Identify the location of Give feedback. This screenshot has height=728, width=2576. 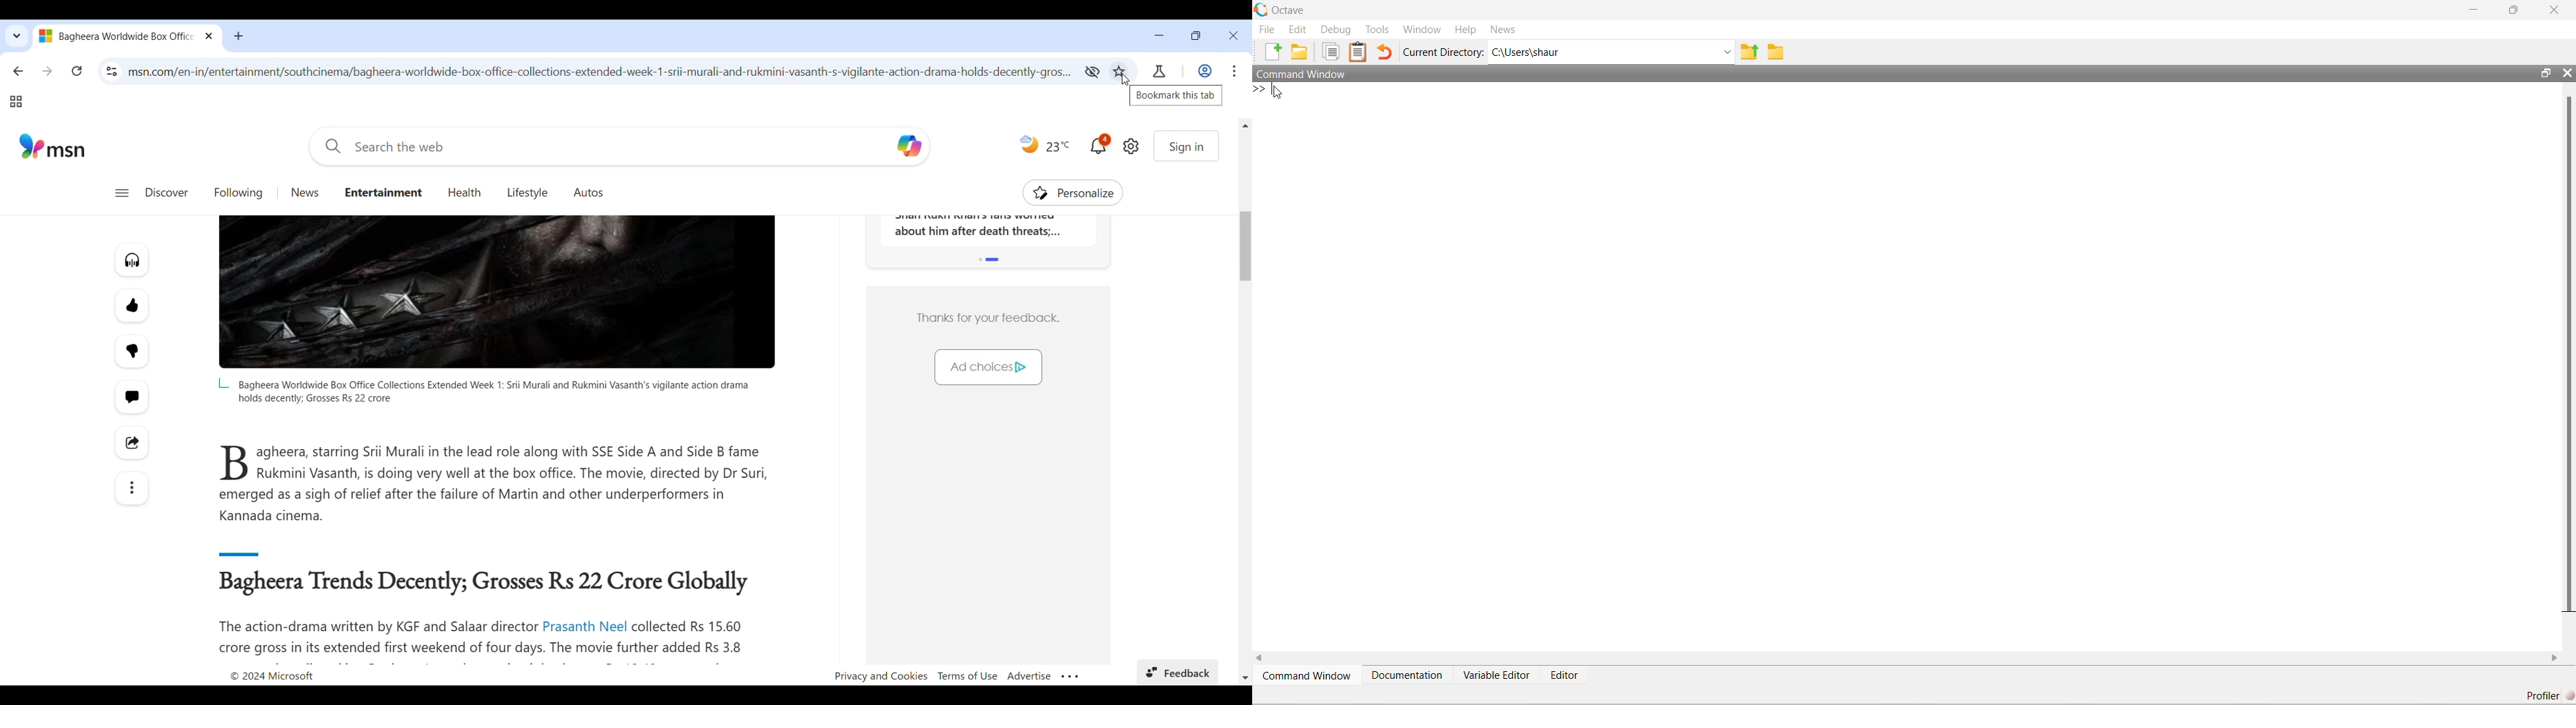
(1178, 672).